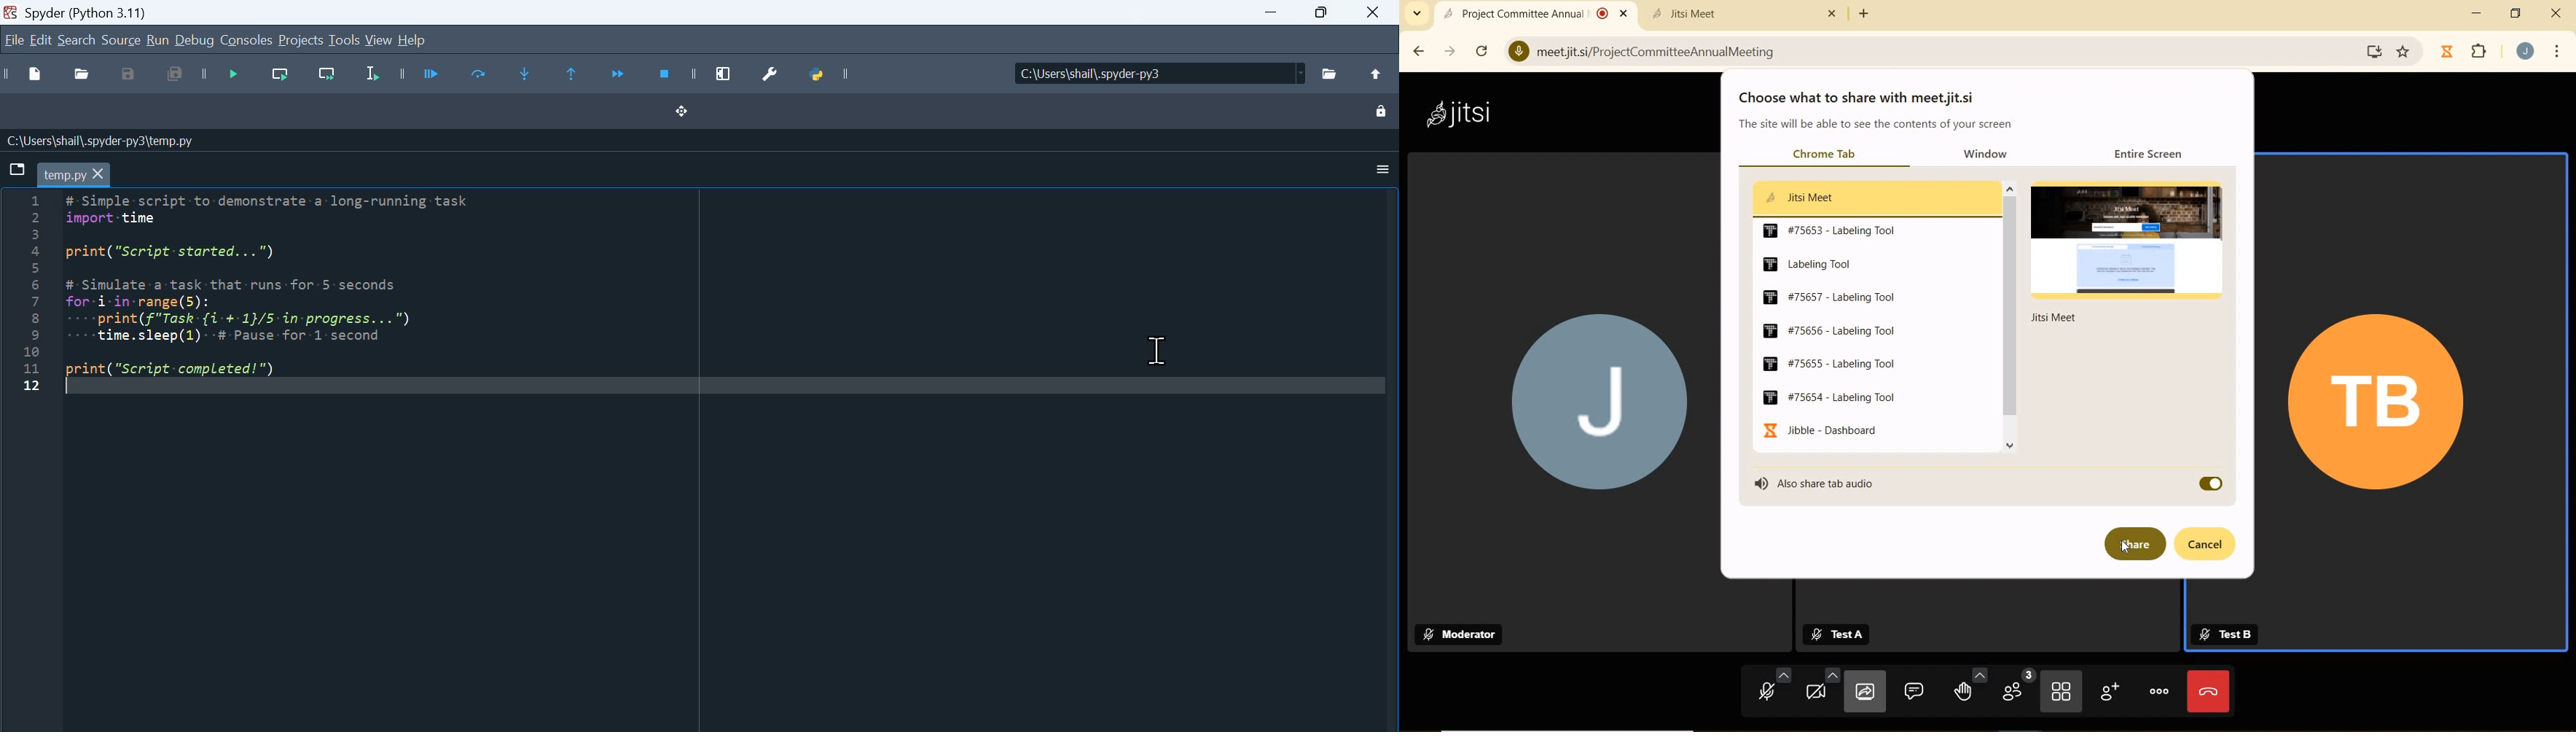 This screenshot has width=2576, height=756. Describe the element at coordinates (433, 77) in the screenshot. I see `Run files` at that location.